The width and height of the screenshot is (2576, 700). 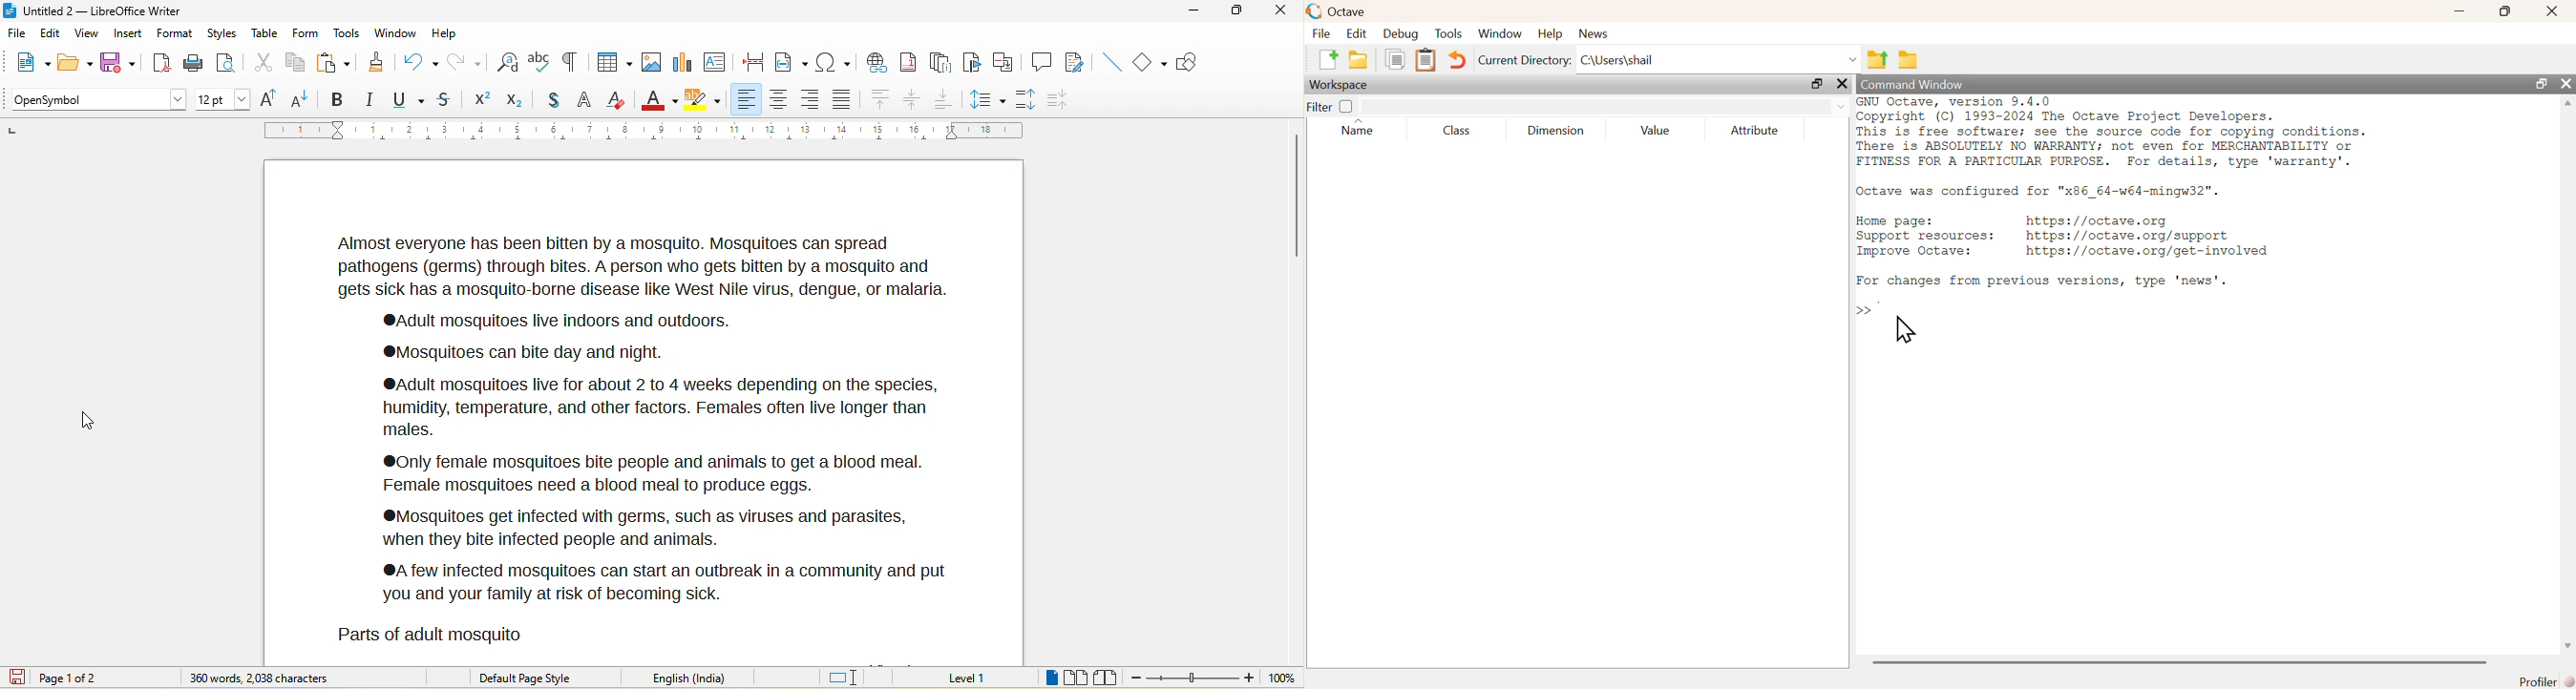 What do you see at coordinates (942, 64) in the screenshot?
I see `endnote` at bounding box center [942, 64].